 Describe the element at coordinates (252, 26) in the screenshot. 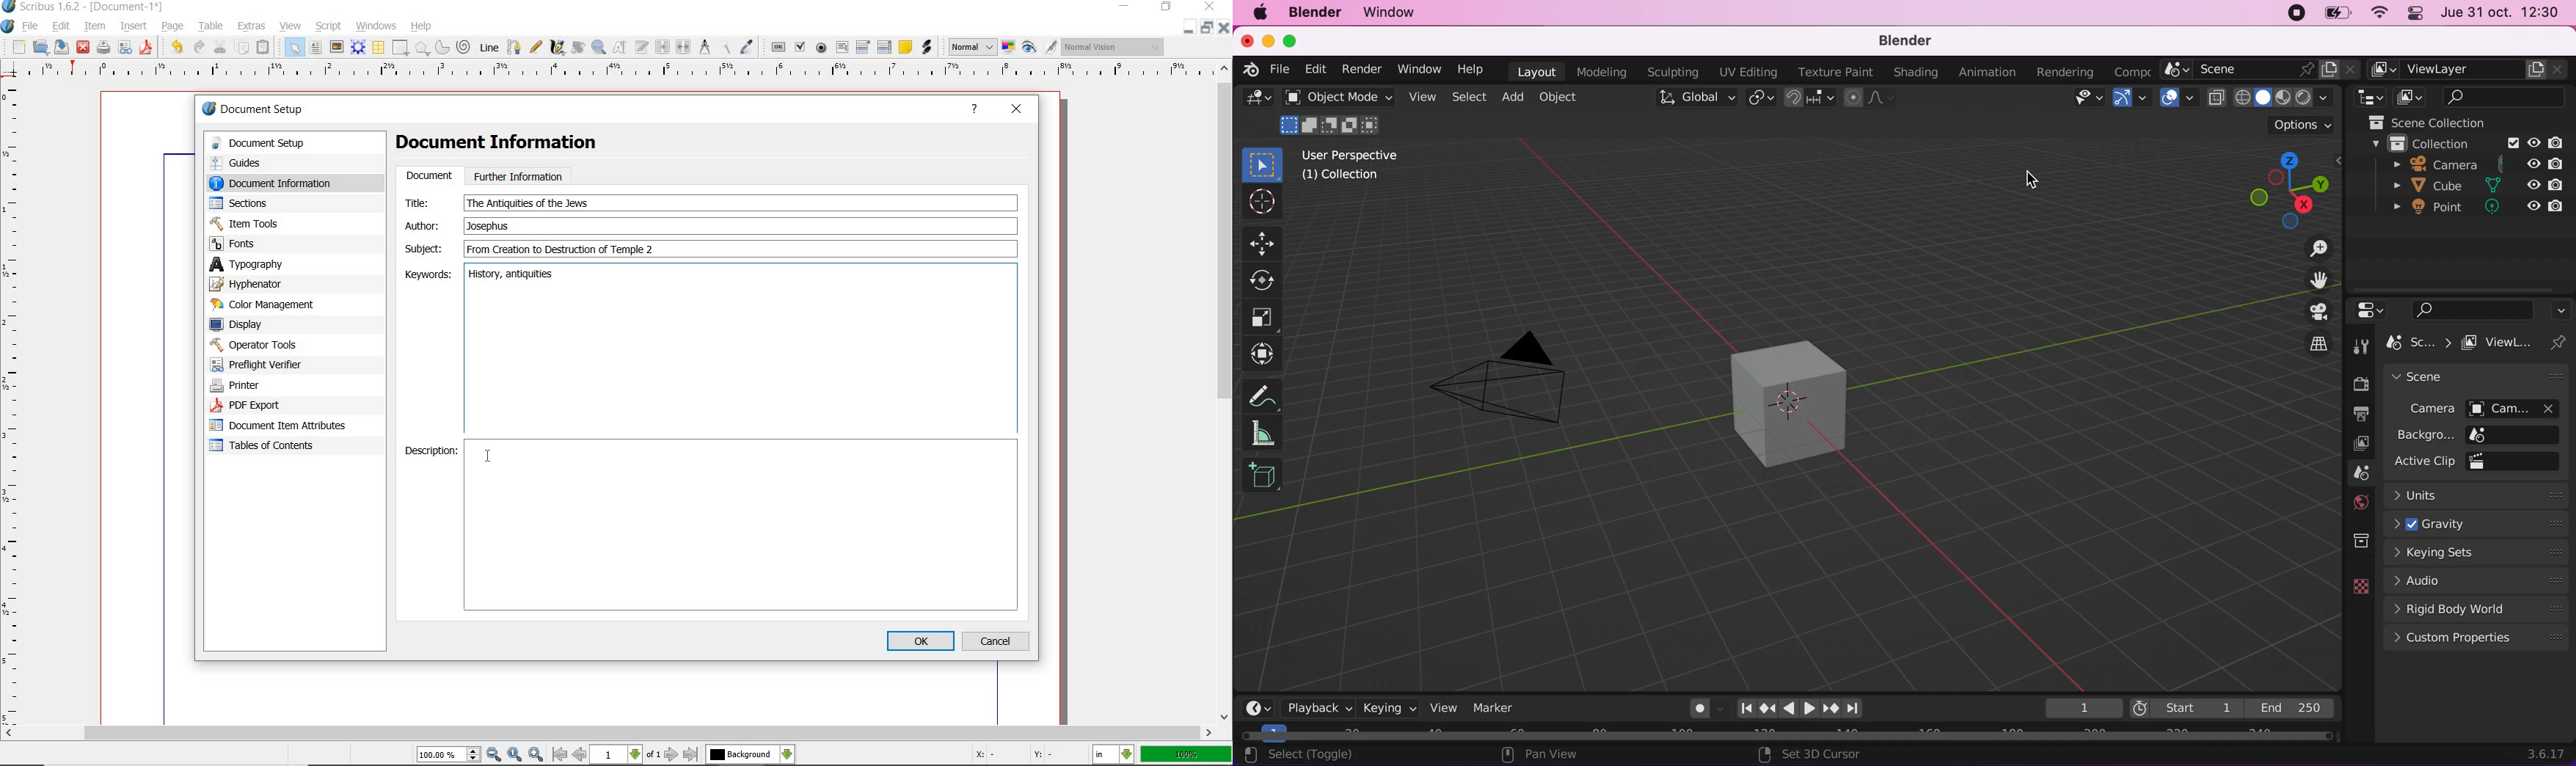

I see `extras` at that location.